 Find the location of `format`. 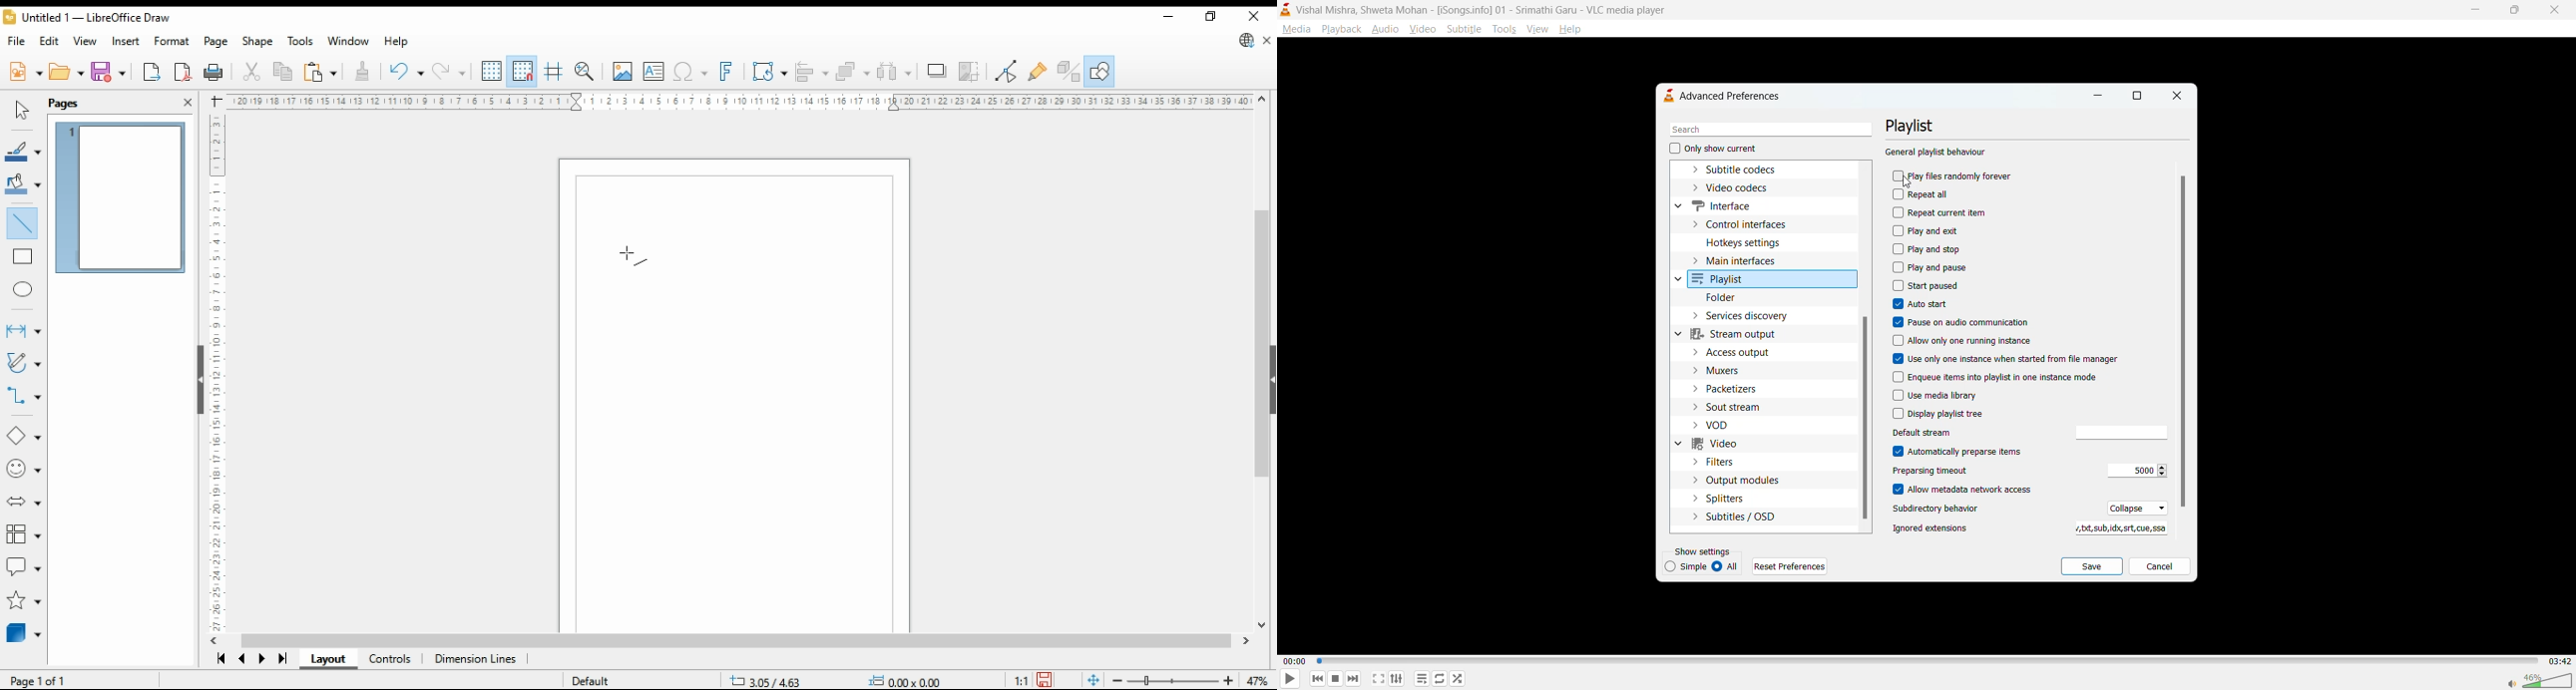

format is located at coordinates (172, 40).